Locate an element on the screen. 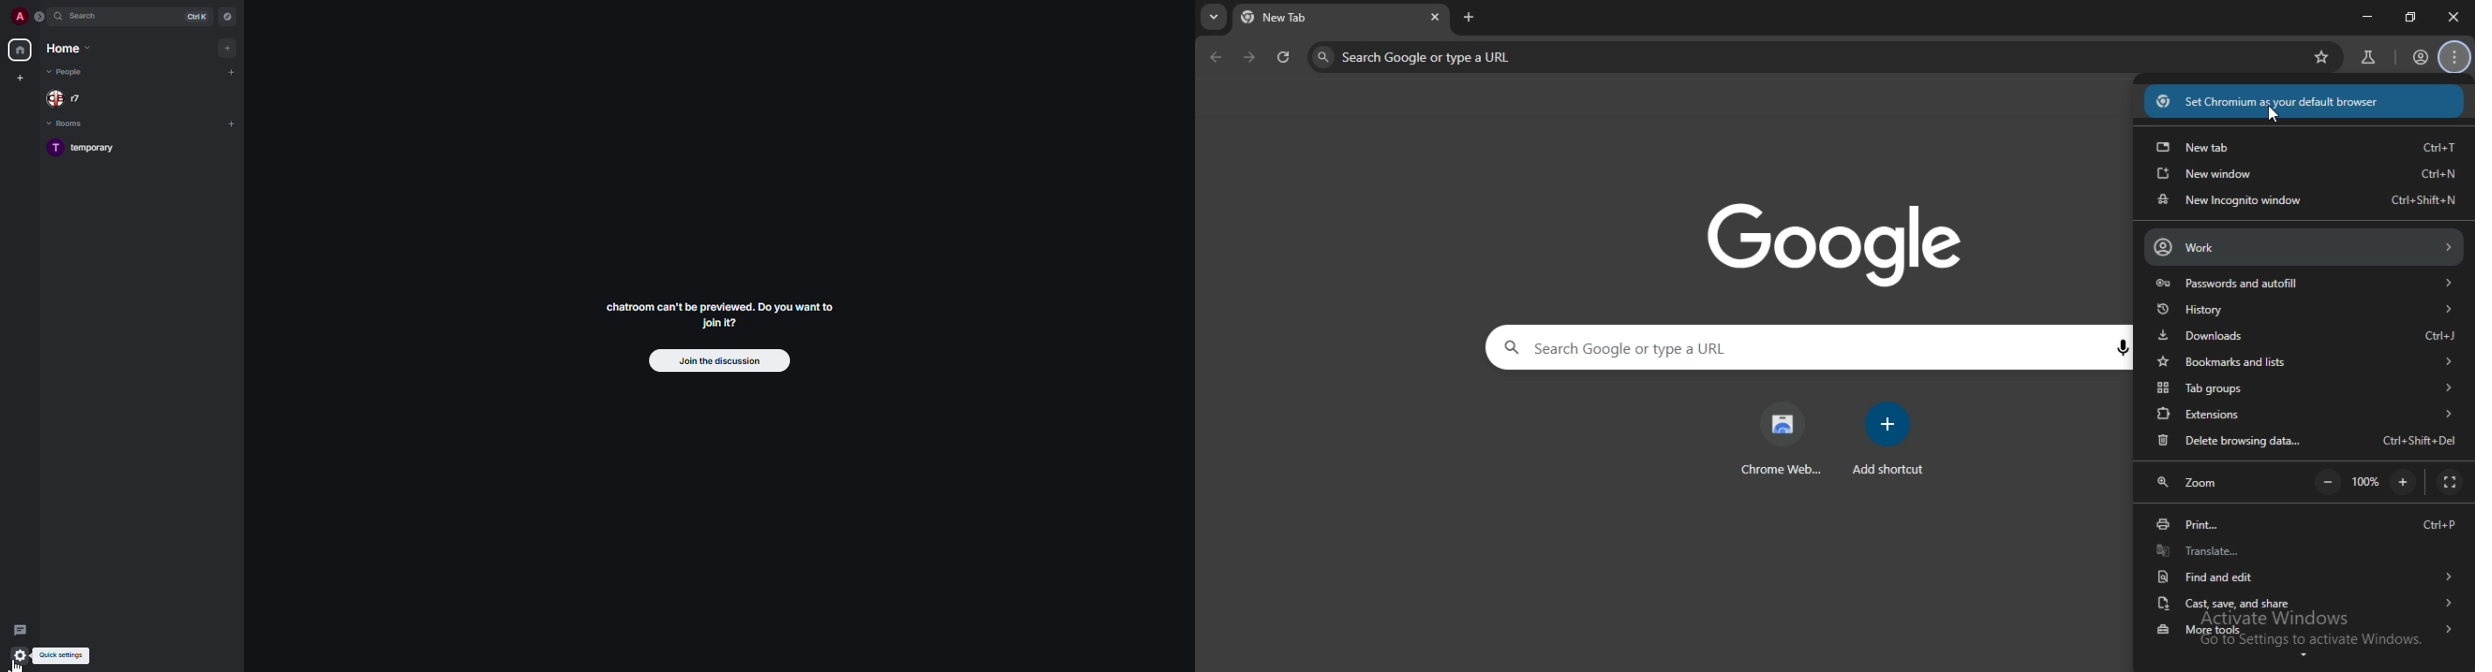 This screenshot has width=2492, height=672. search tabs is located at coordinates (1214, 18).